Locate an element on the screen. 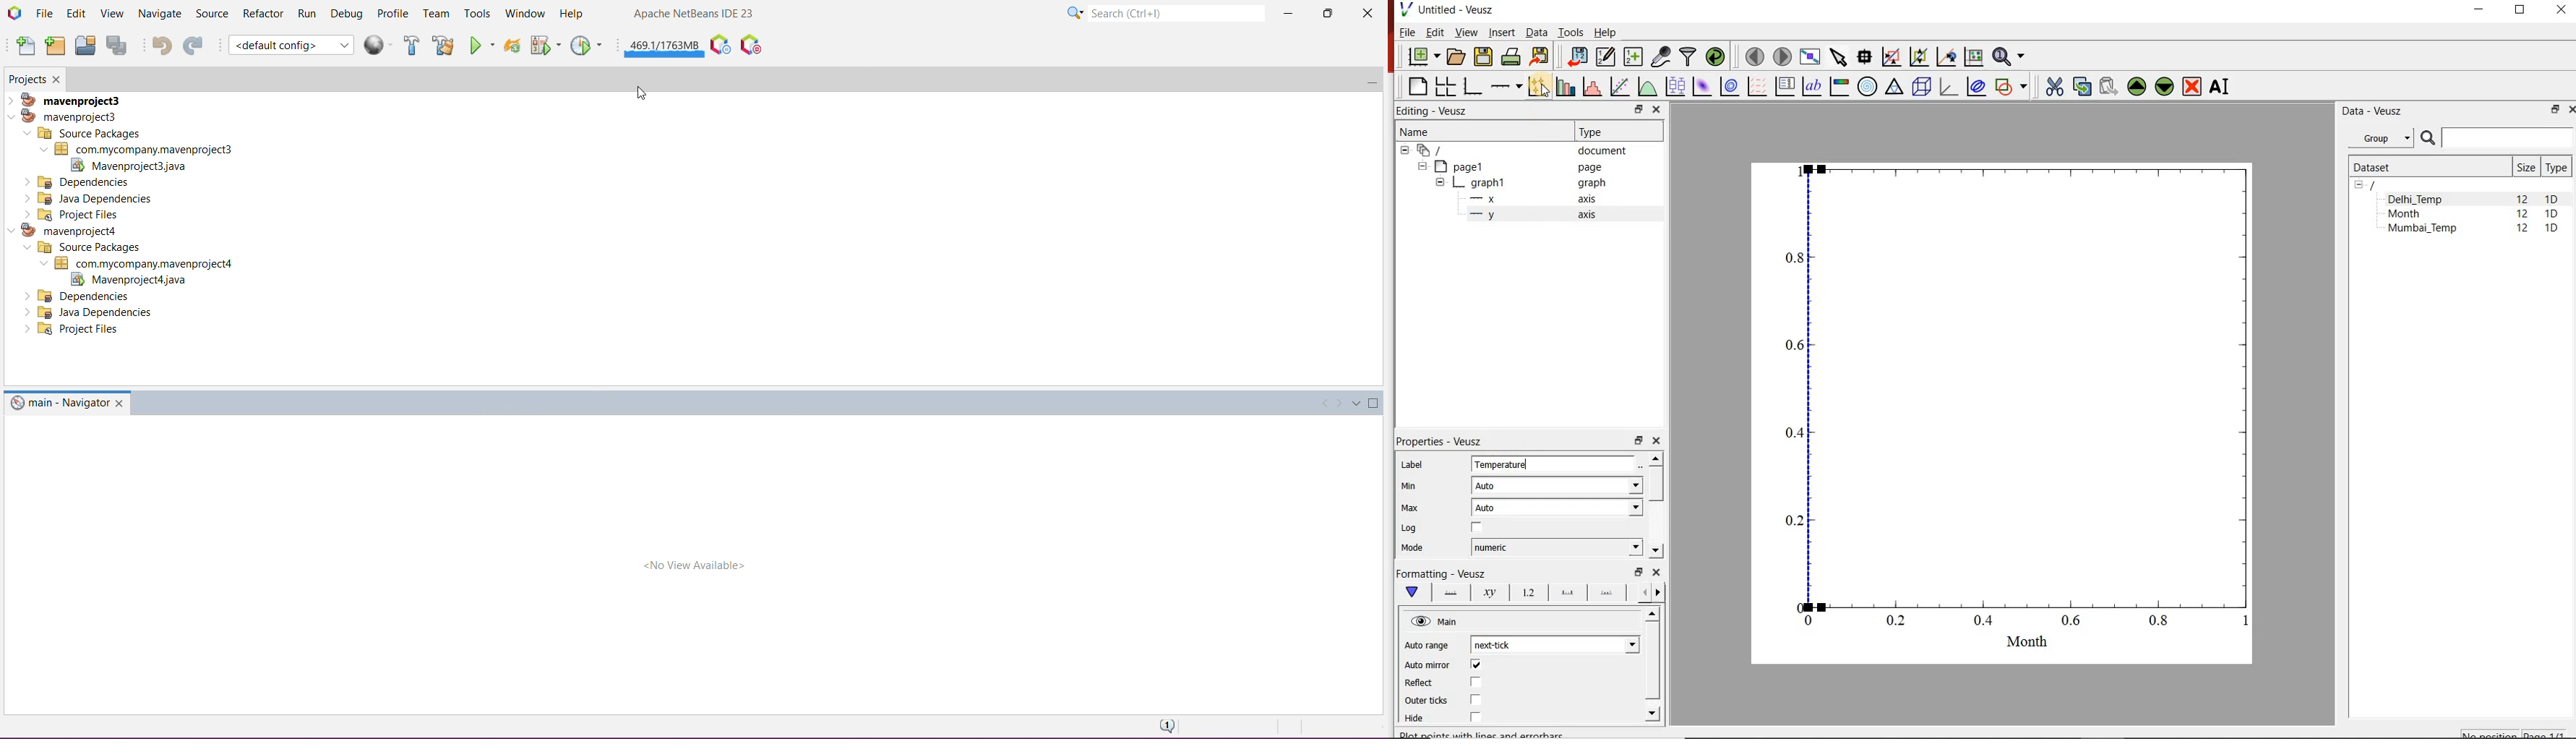 This screenshot has height=756, width=2576. Add an axis to the plot is located at coordinates (1504, 86).